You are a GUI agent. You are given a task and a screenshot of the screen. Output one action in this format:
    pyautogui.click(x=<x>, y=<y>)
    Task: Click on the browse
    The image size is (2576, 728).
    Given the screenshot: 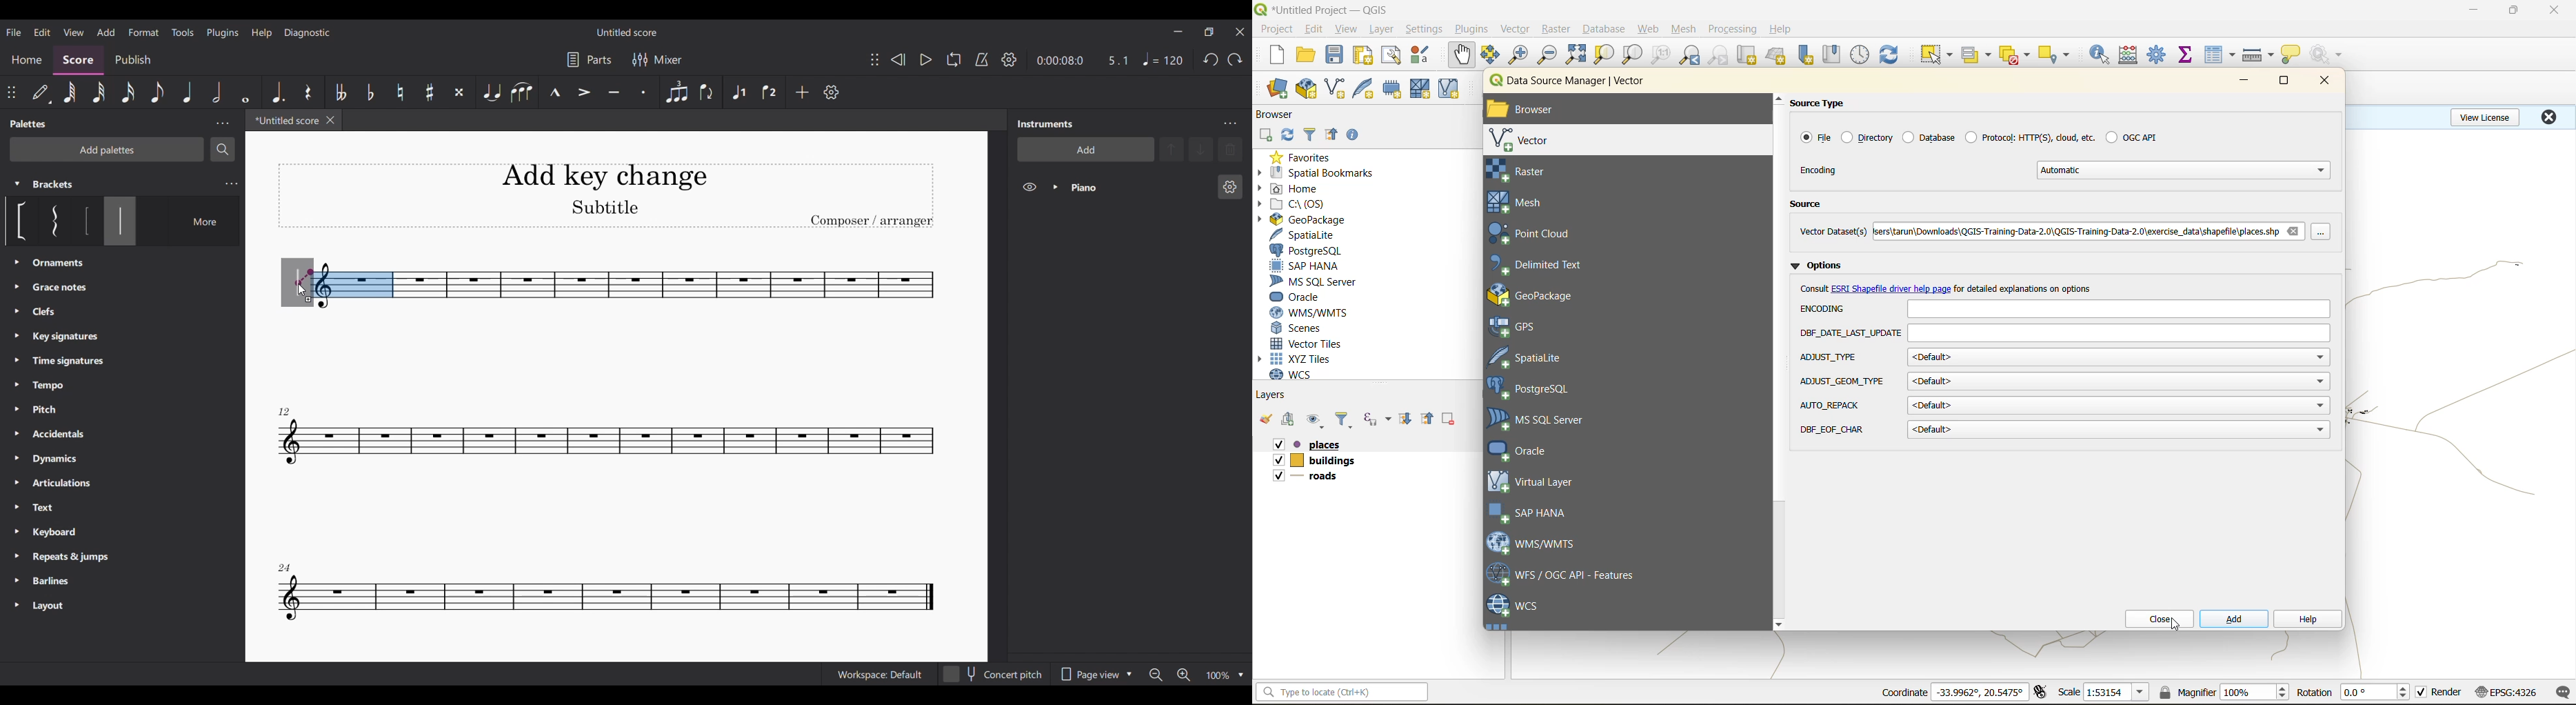 What is the action you would take?
    pyautogui.click(x=2325, y=232)
    